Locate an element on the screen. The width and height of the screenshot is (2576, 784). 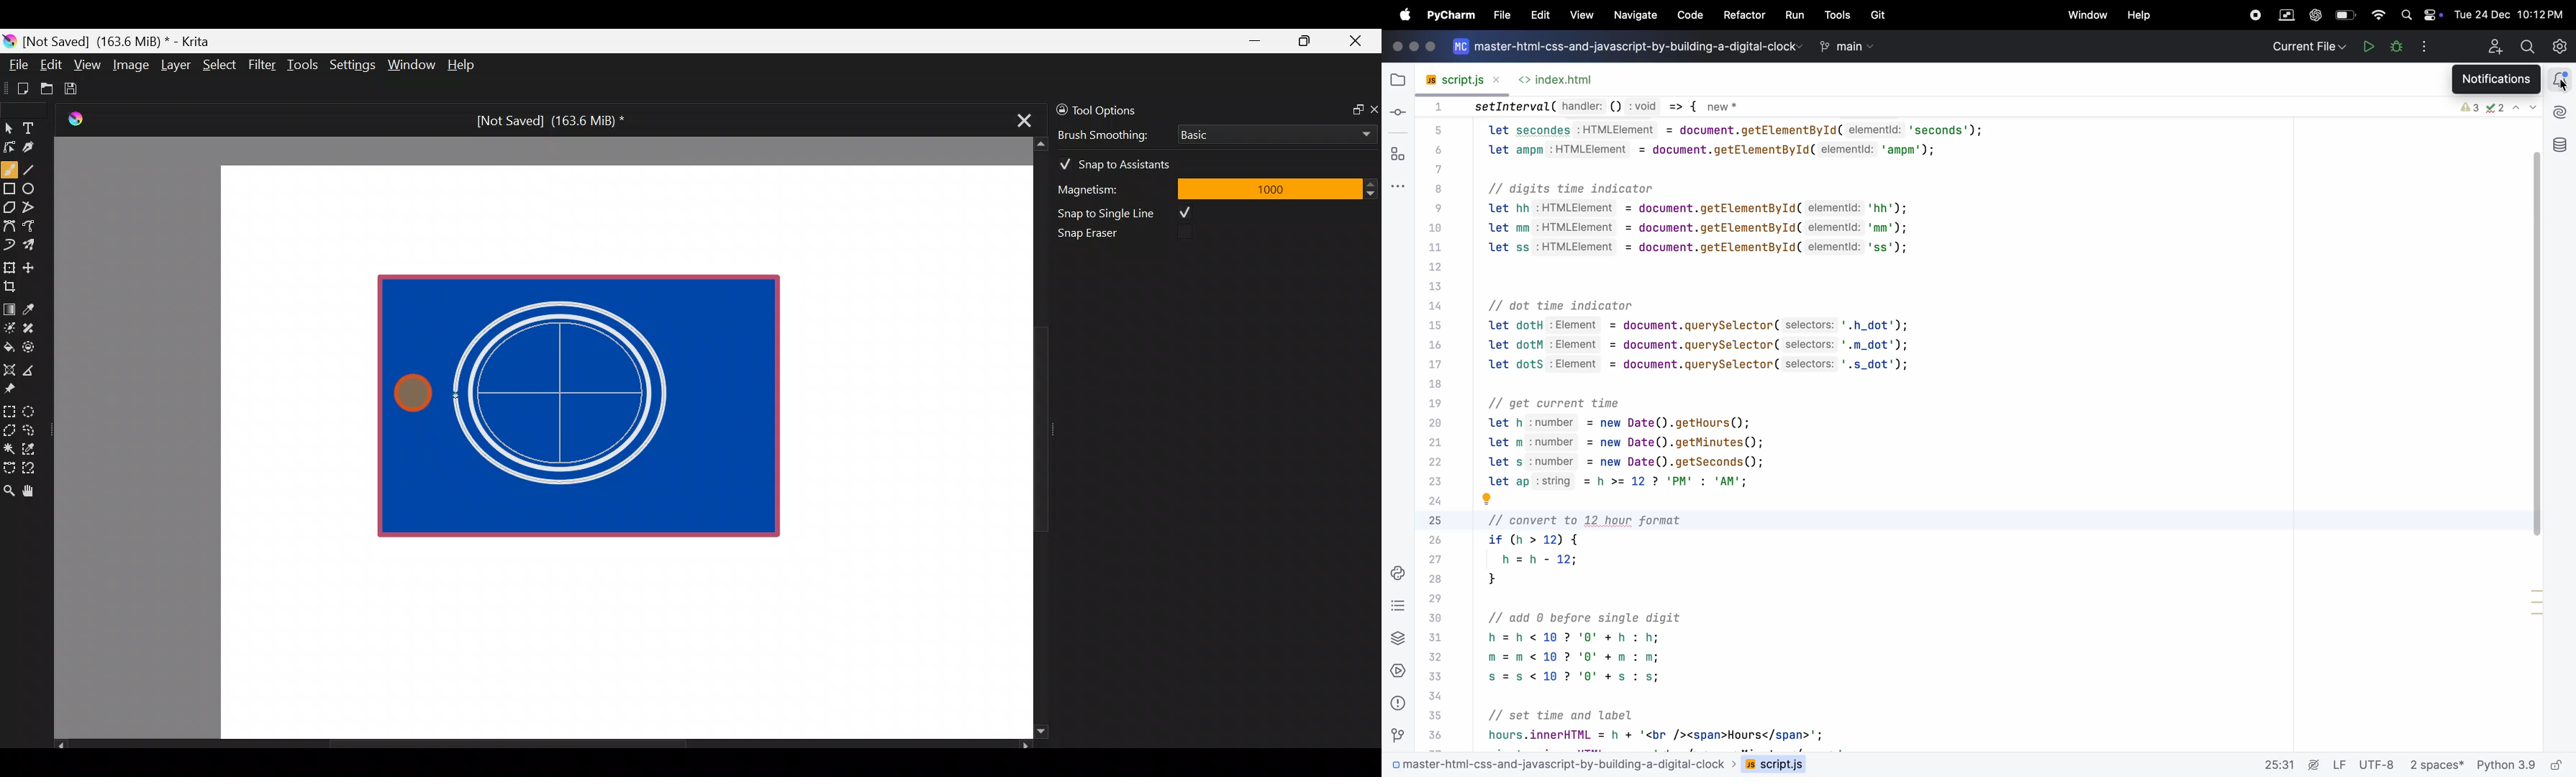
Lock/unlock docker is located at coordinates (1058, 107).